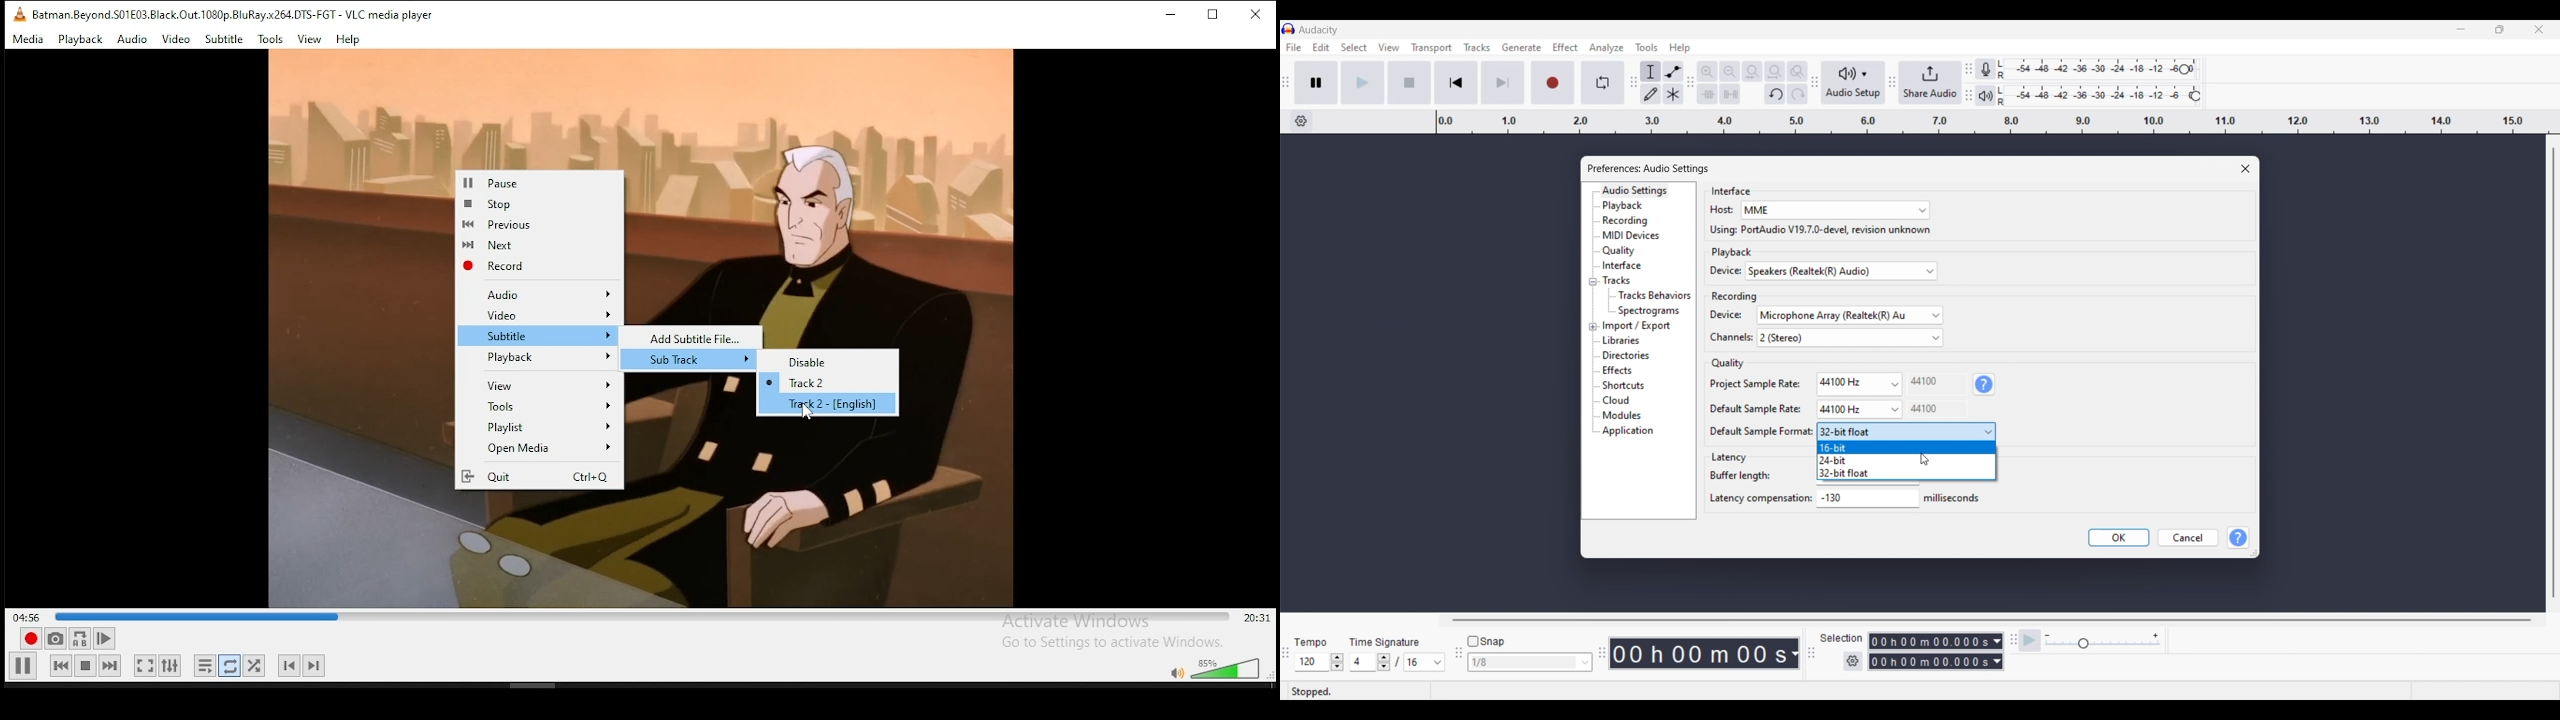  I want to click on Share audio, so click(1930, 83).